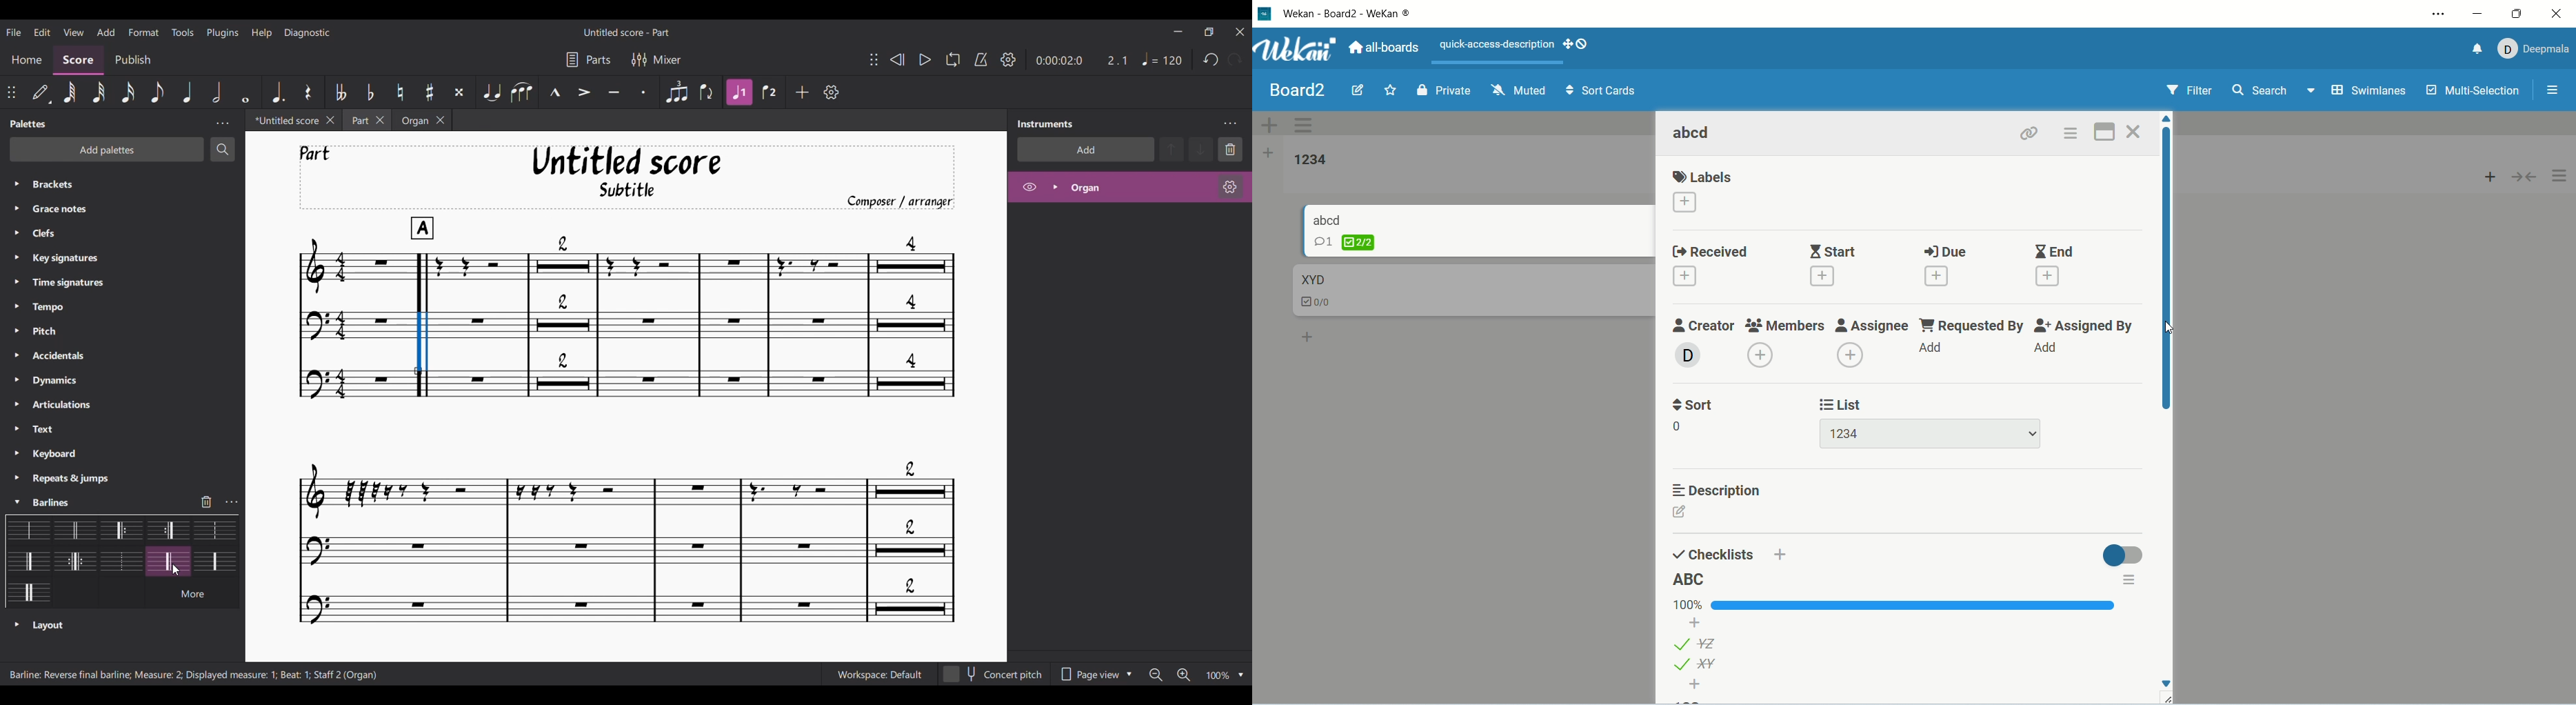 This screenshot has height=728, width=2576. Describe the element at coordinates (707, 92) in the screenshot. I see `Flip direction` at that location.